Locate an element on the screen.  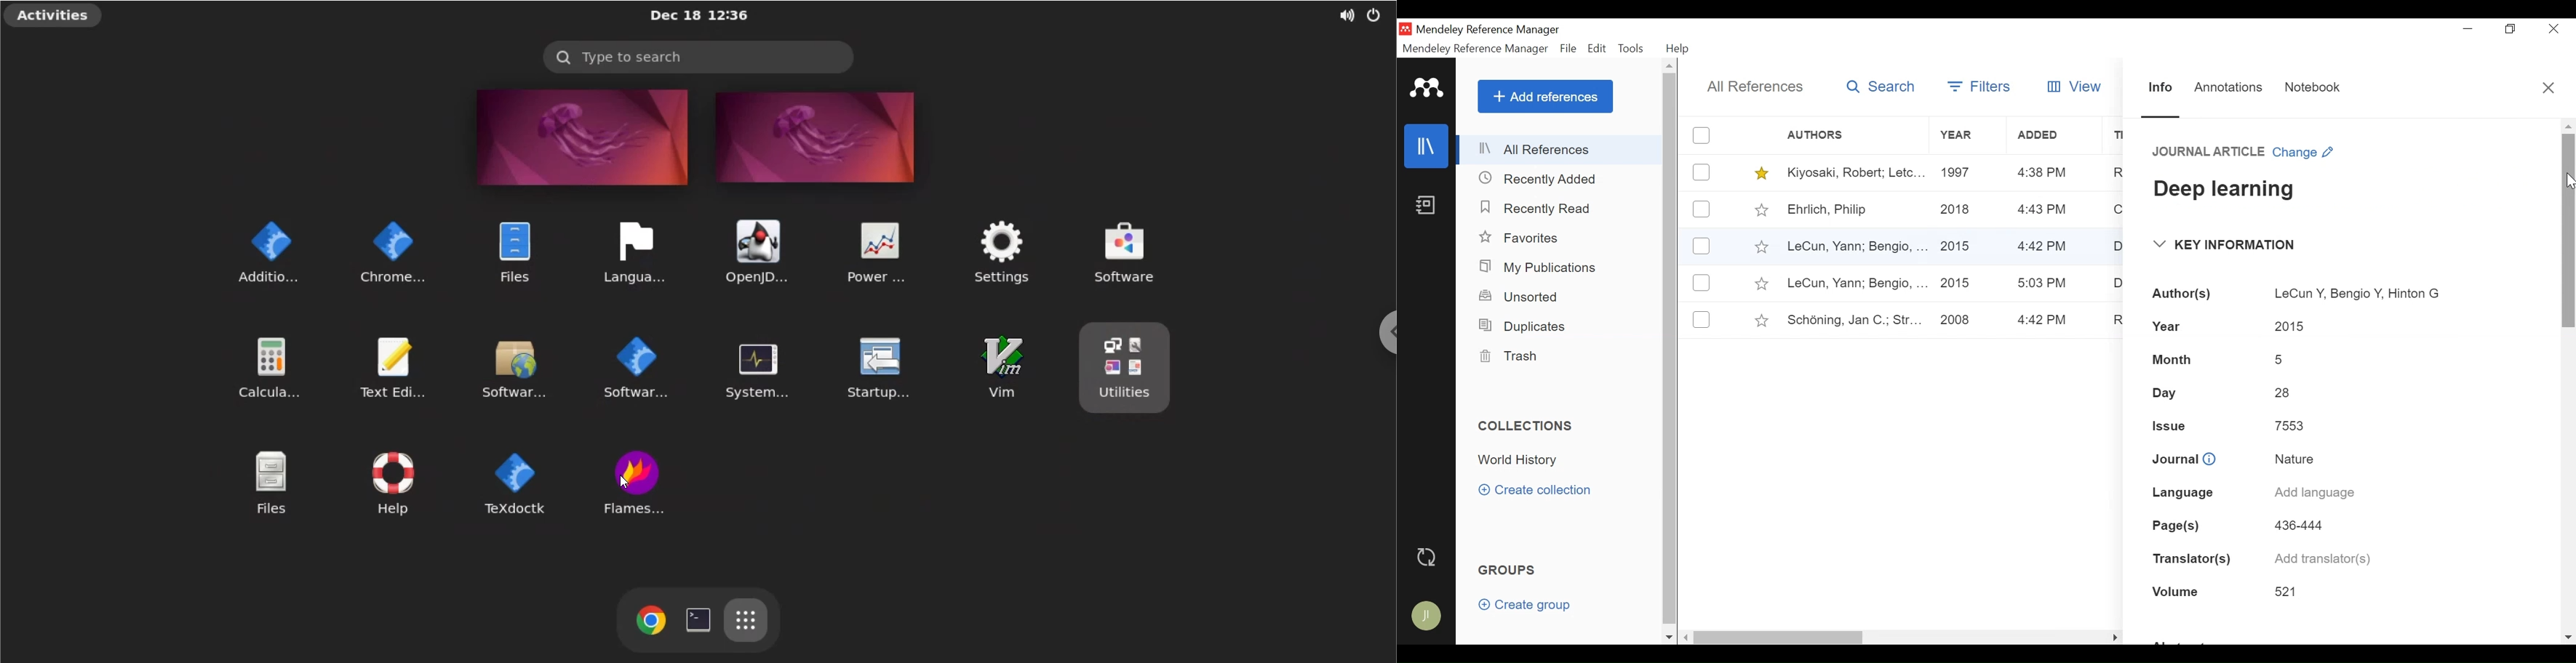
Key Information is located at coordinates (2227, 244).